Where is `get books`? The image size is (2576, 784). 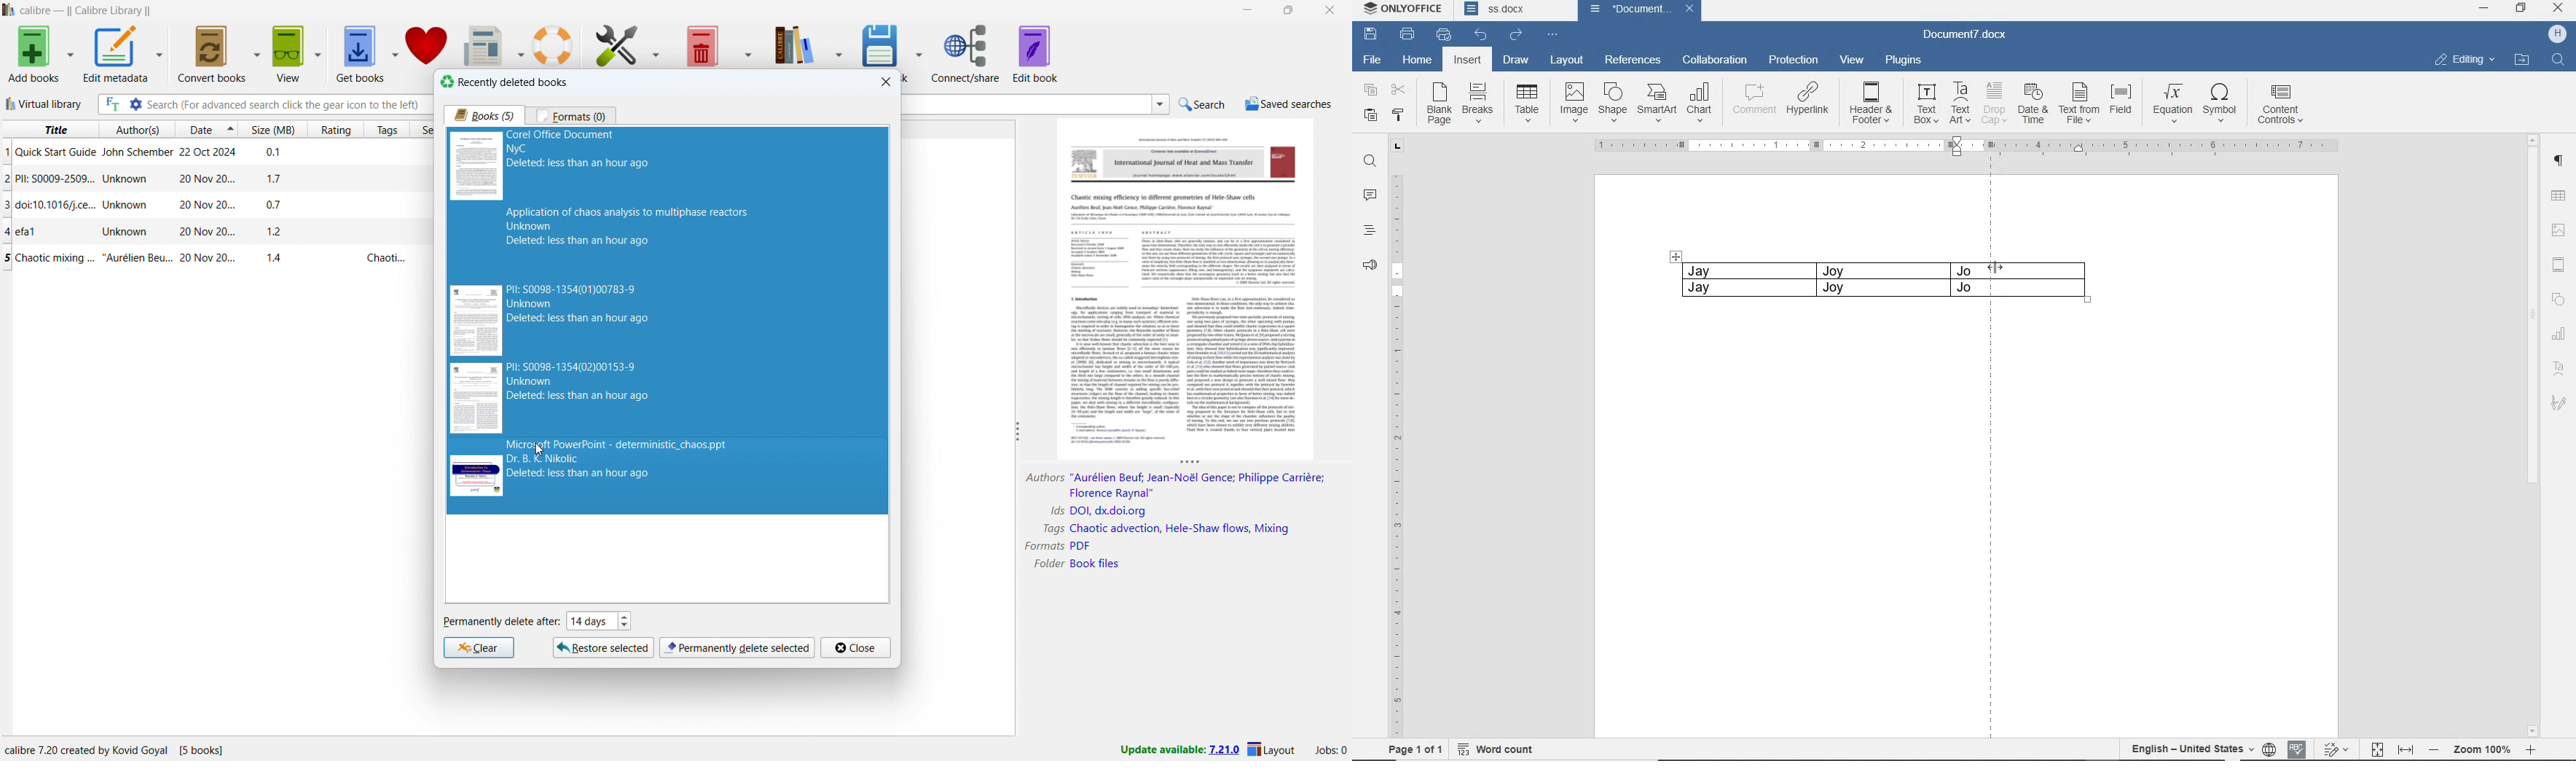 get books is located at coordinates (361, 54).